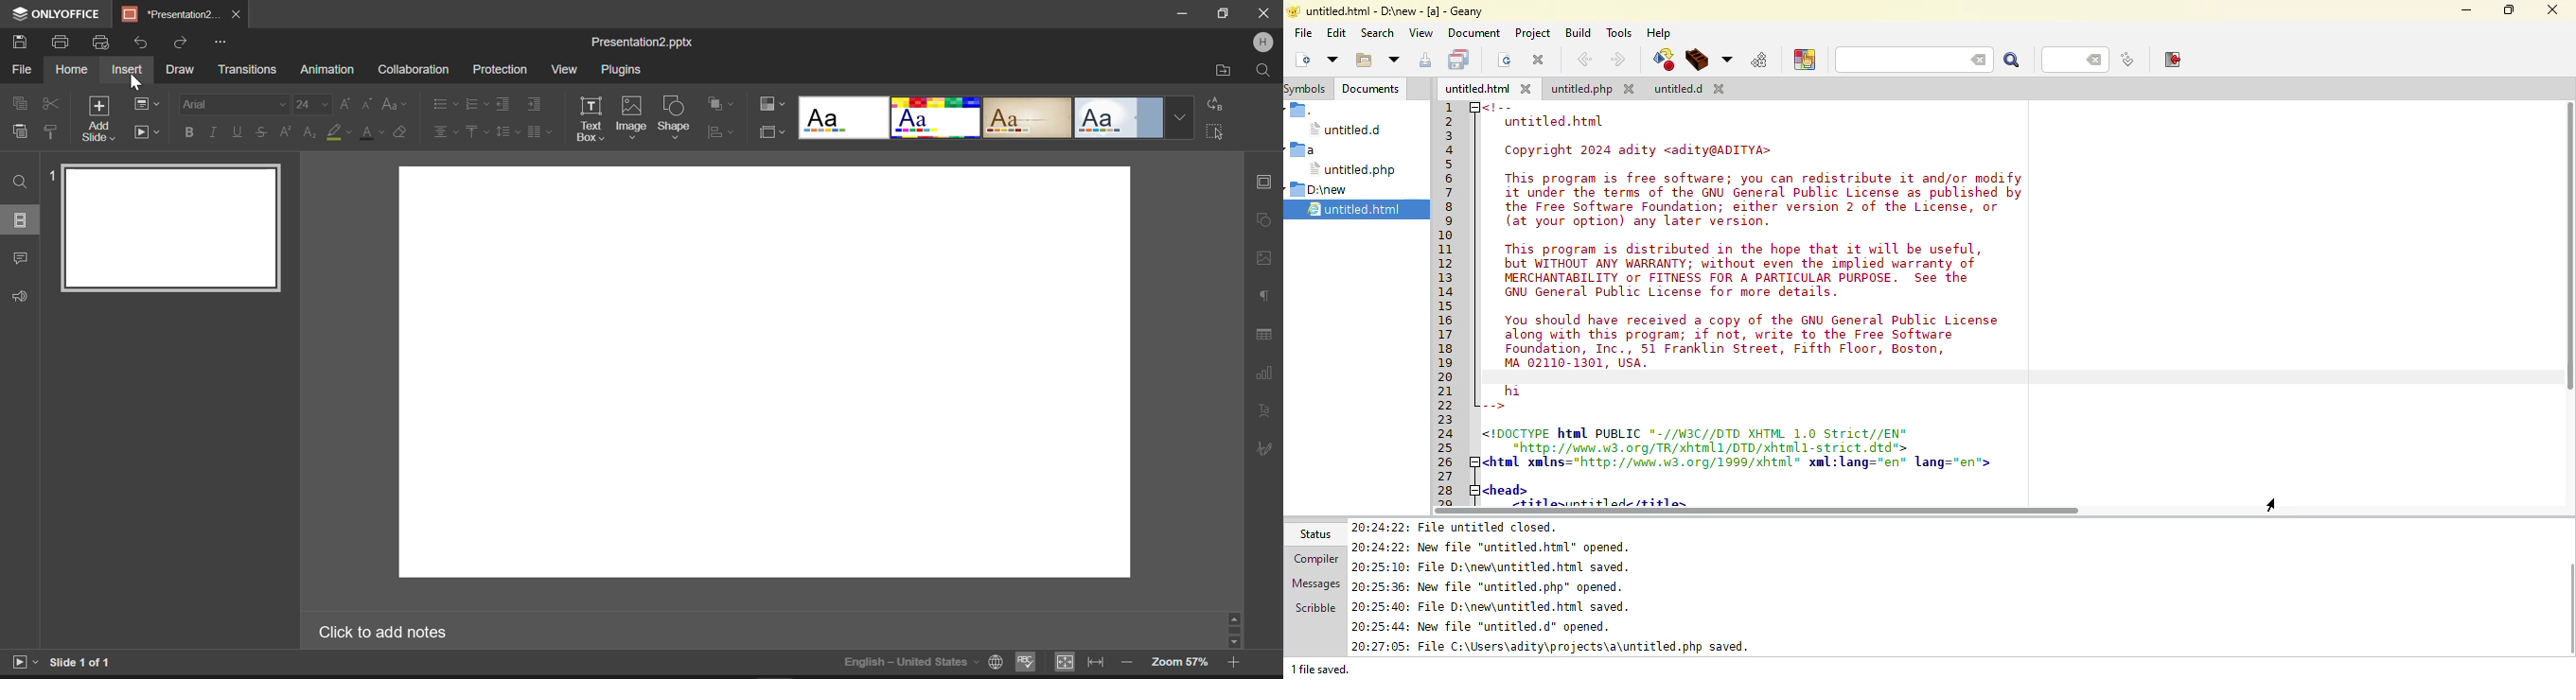 This screenshot has height=700, width=2576. Describe the element at coordinates (84, 662) in the screenshot. I see `Slide 1 of 1` at that location.